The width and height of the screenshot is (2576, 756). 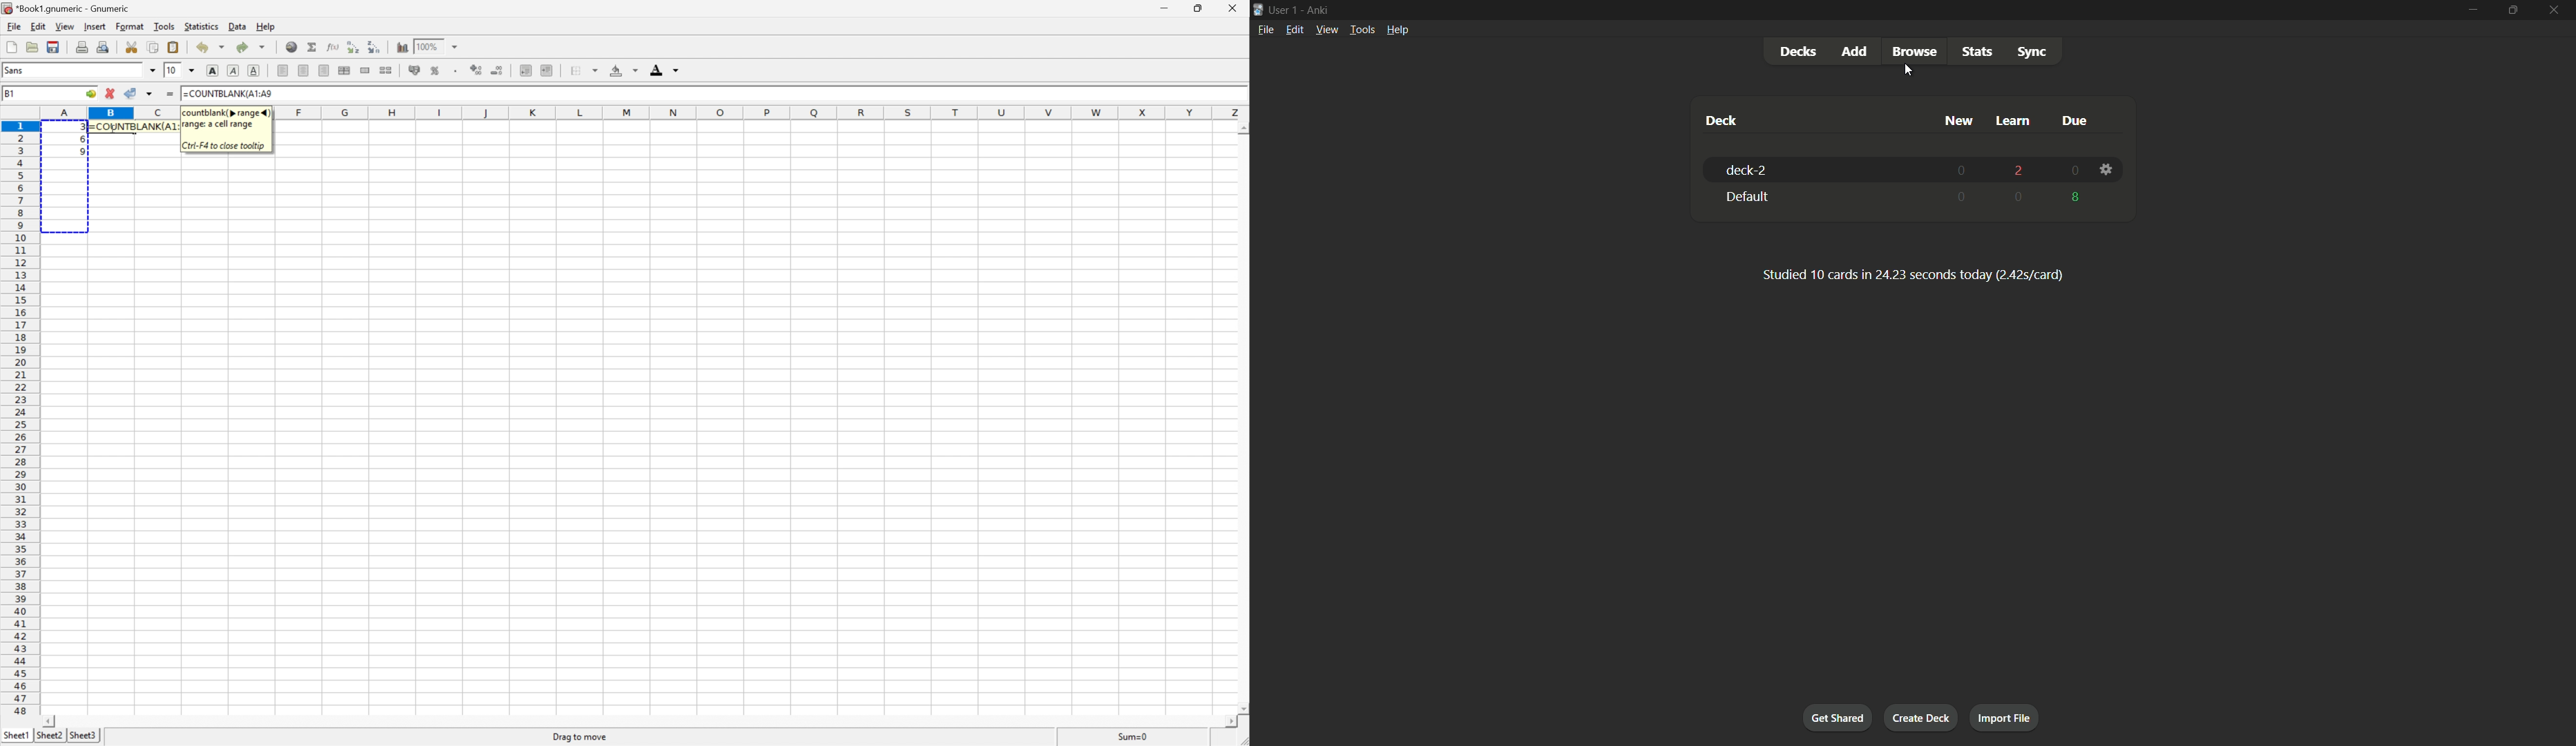 I want to click on Settings, so click(x=2106, y=171).